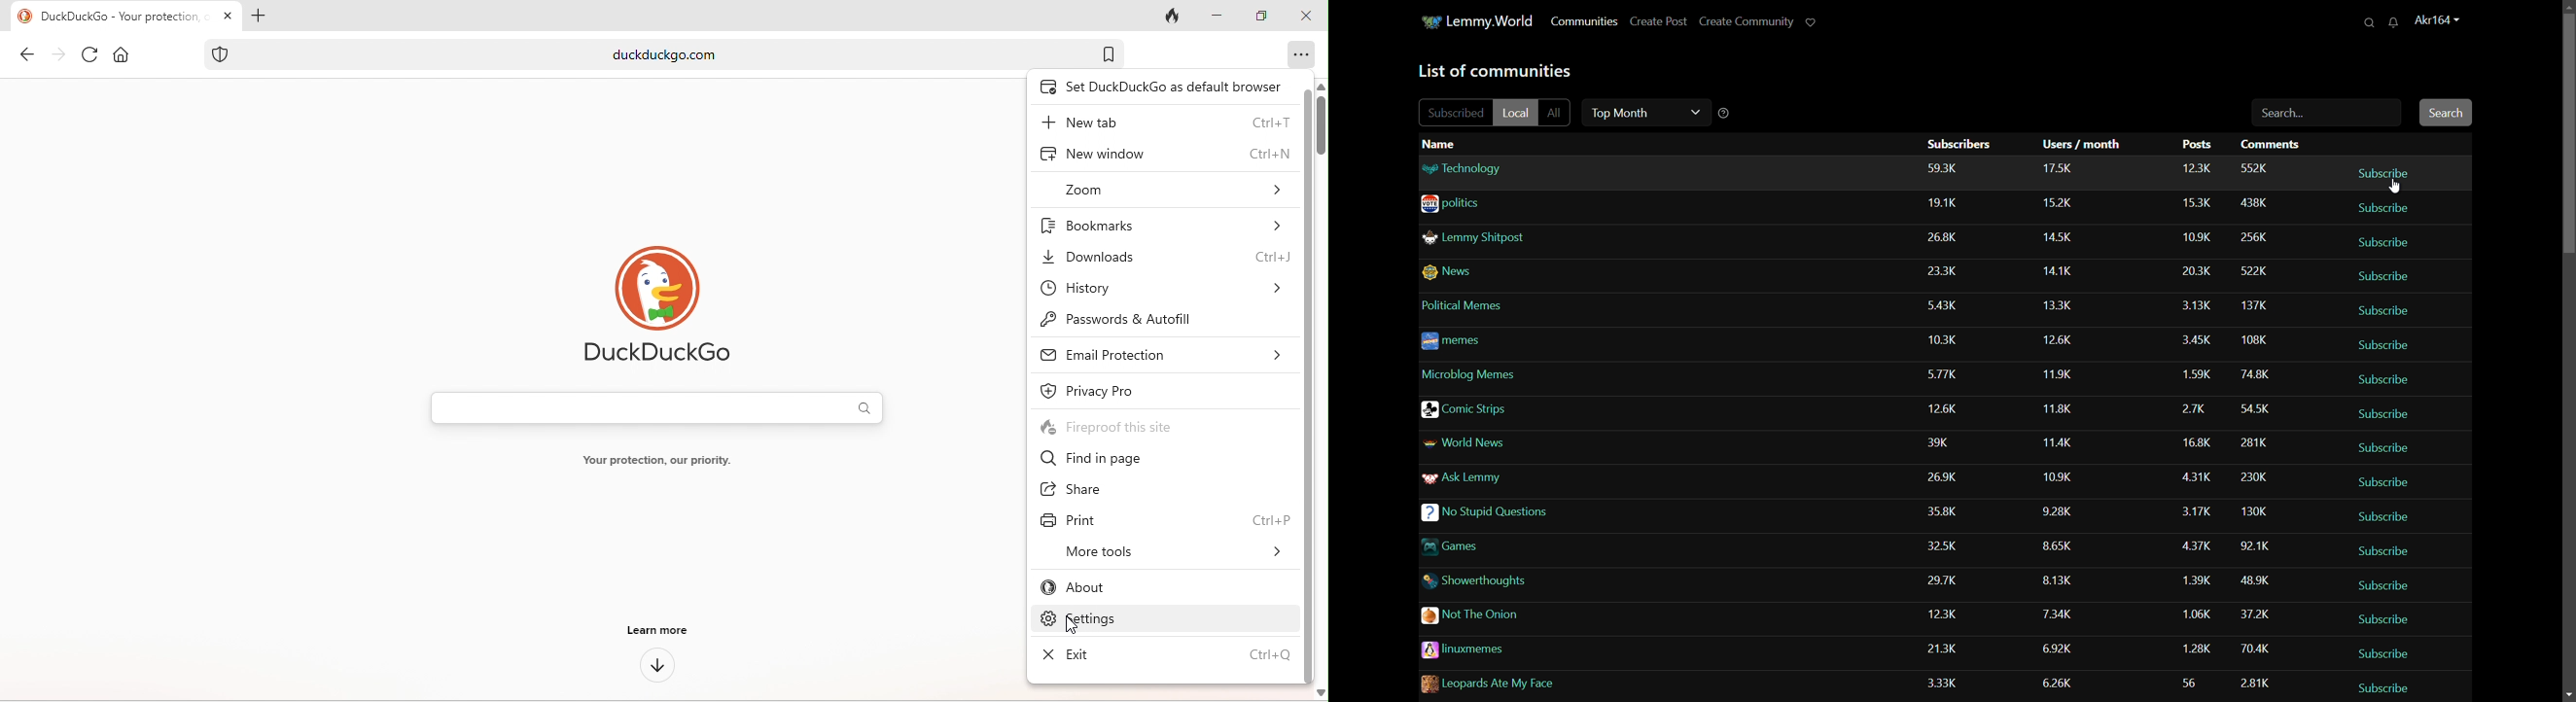 Image resolution: width=2576 pixels, height=728 pixels. Describe the element at coordinates (1657, 21) in the screenshot. I see `create post` at that location.